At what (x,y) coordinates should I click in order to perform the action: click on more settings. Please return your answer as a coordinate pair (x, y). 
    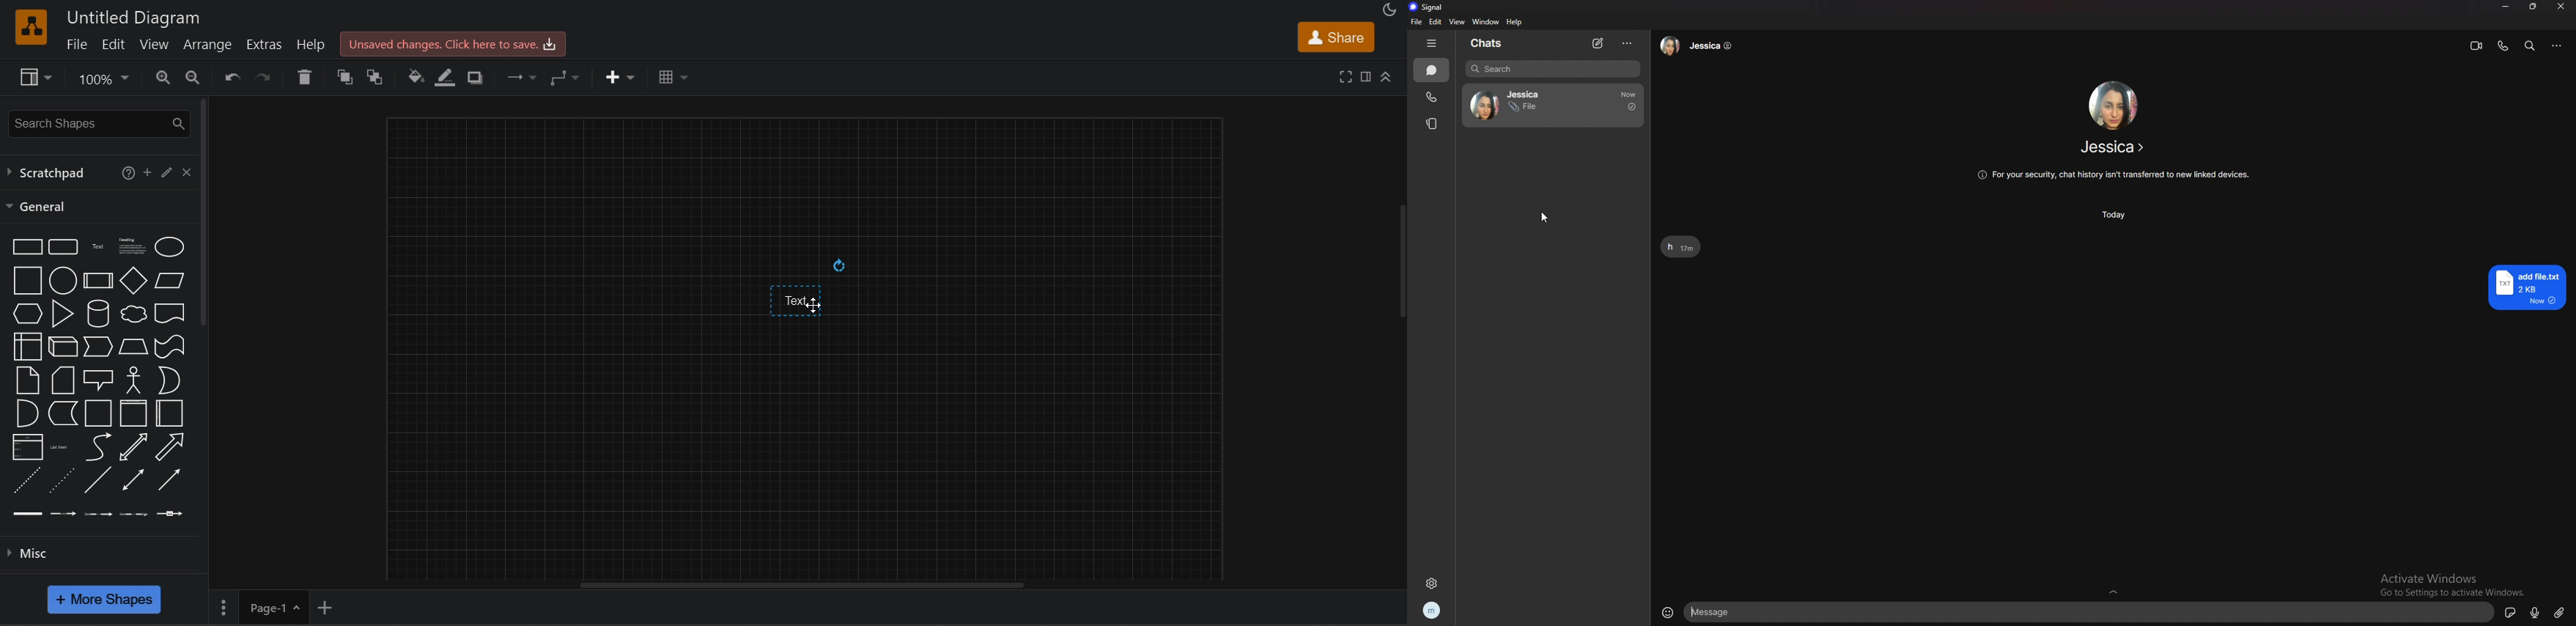
    Looking at the image, I should click on (222, 608).